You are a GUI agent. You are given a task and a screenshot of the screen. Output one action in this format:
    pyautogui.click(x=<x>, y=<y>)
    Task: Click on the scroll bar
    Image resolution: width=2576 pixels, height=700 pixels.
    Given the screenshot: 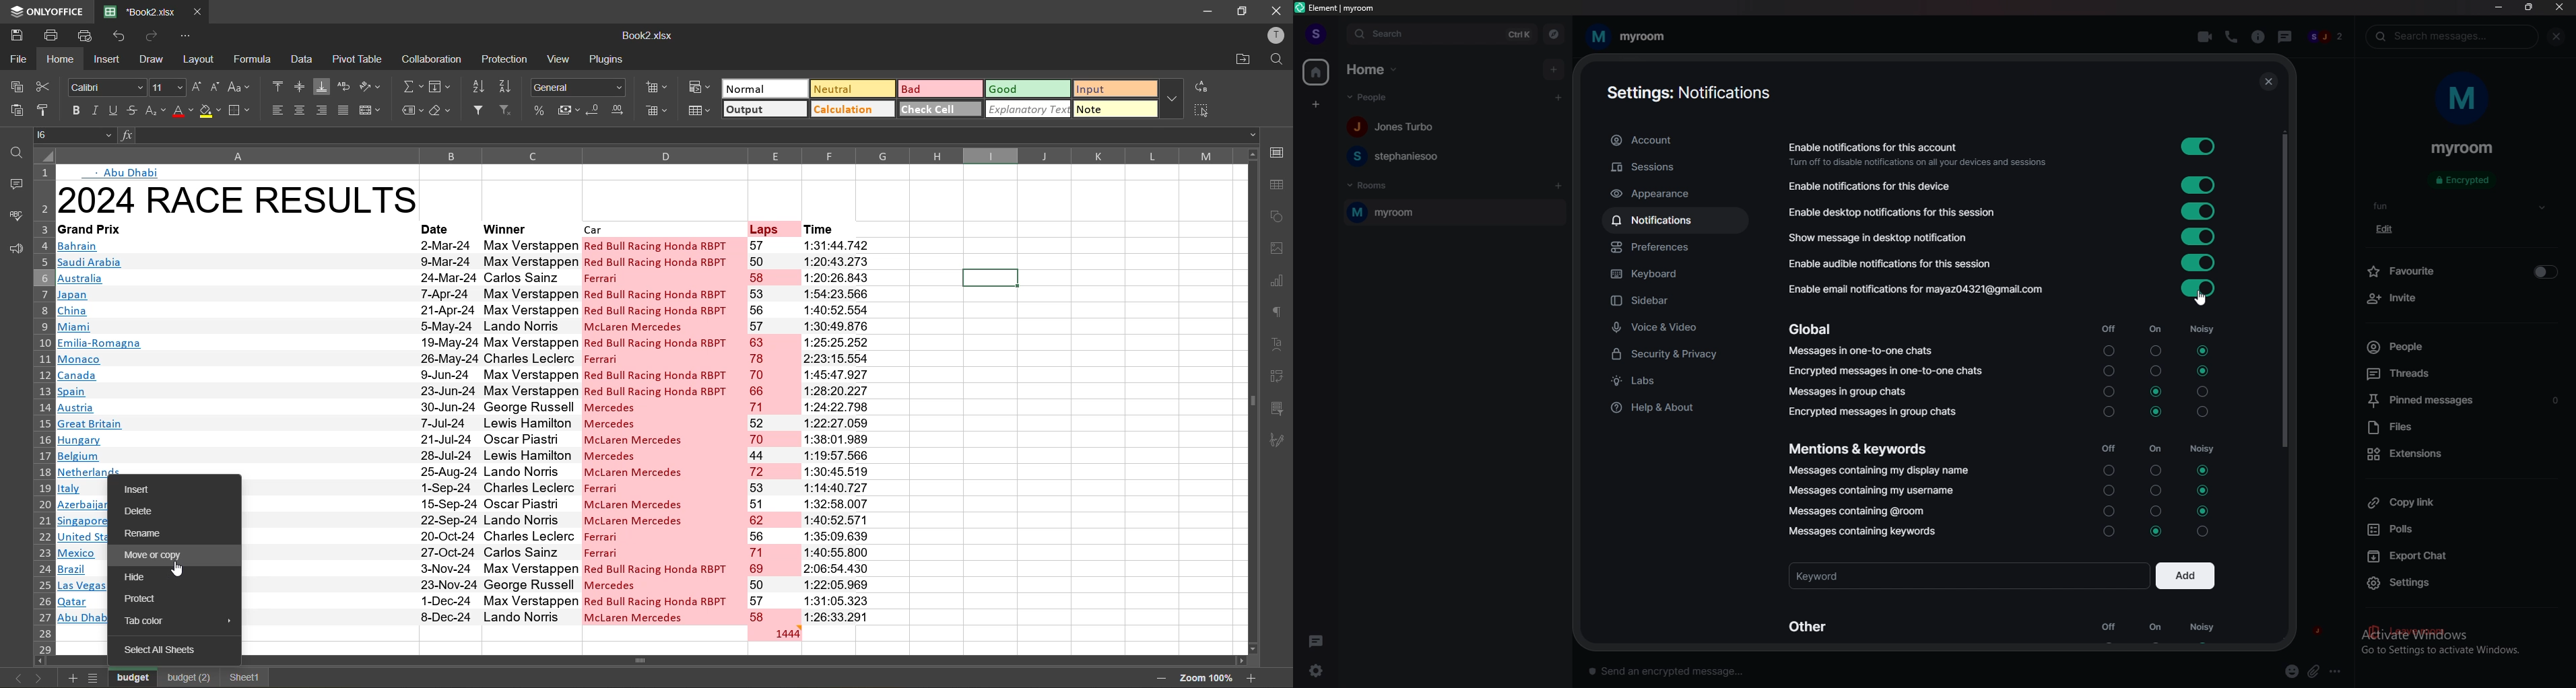 What is the action you would take?
    pyautogui.click(x=2286, y=307)
    